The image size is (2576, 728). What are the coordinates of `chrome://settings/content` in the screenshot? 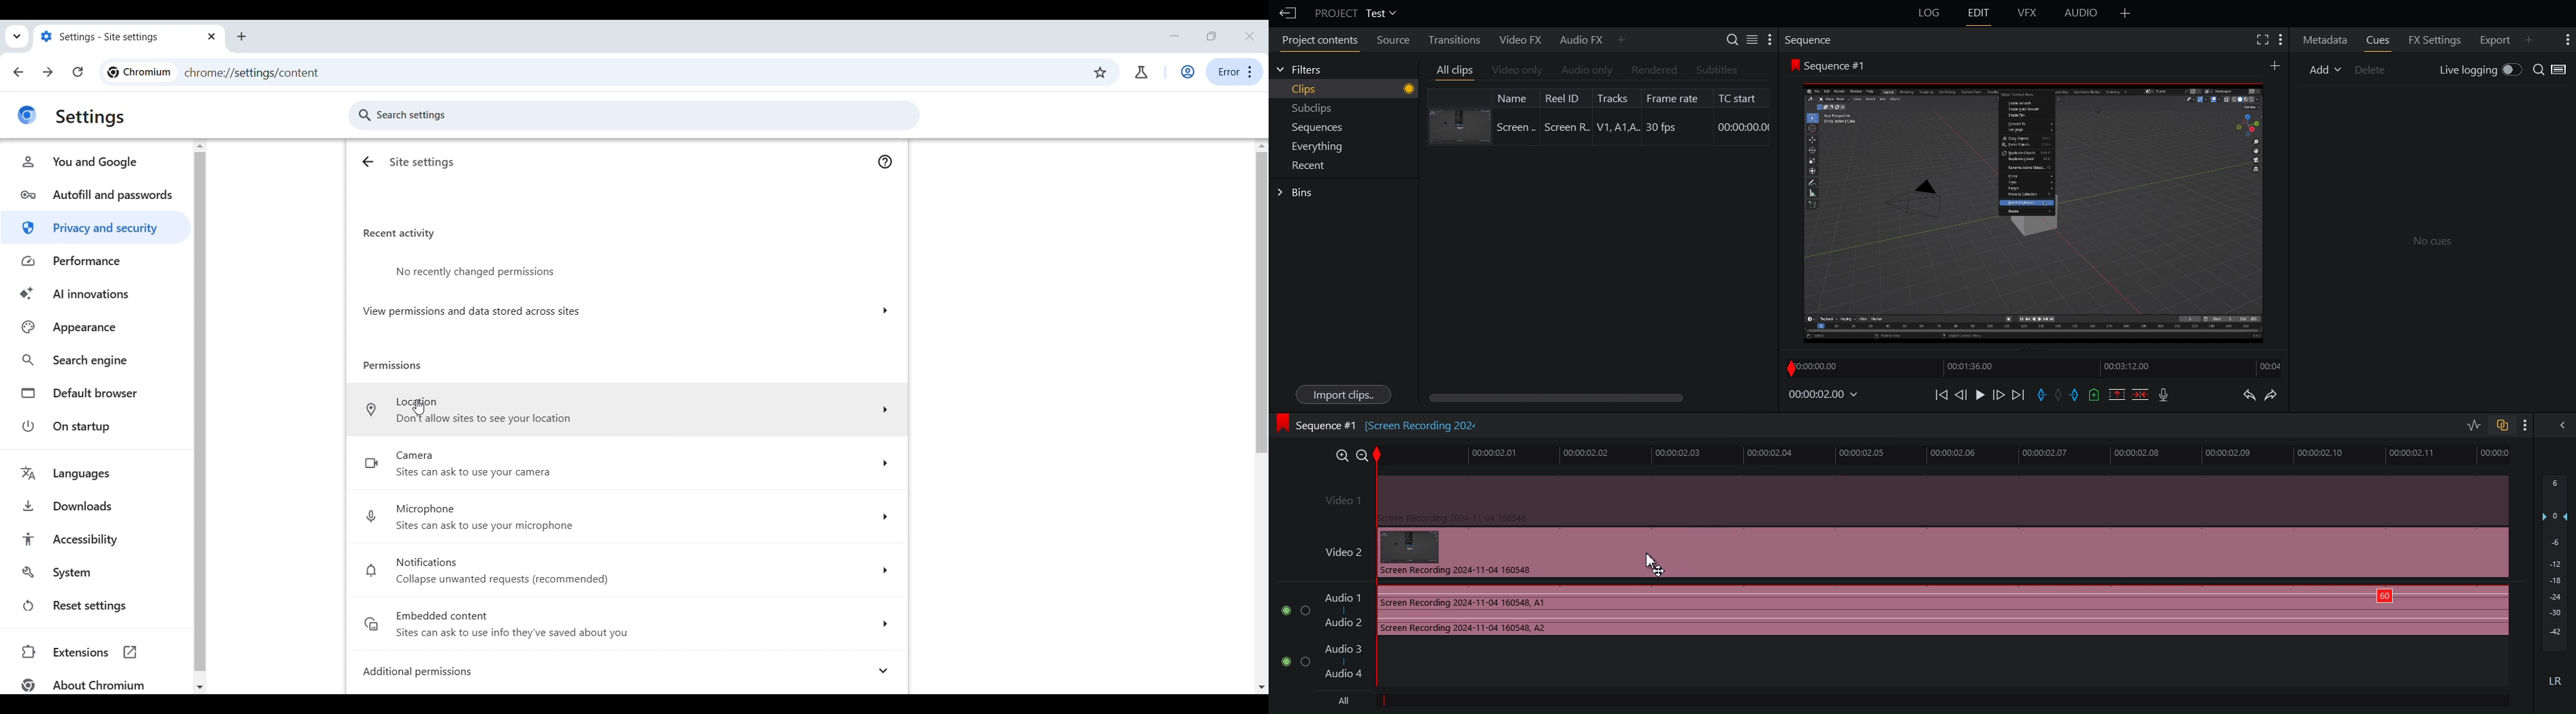 It's located at (252, 73).